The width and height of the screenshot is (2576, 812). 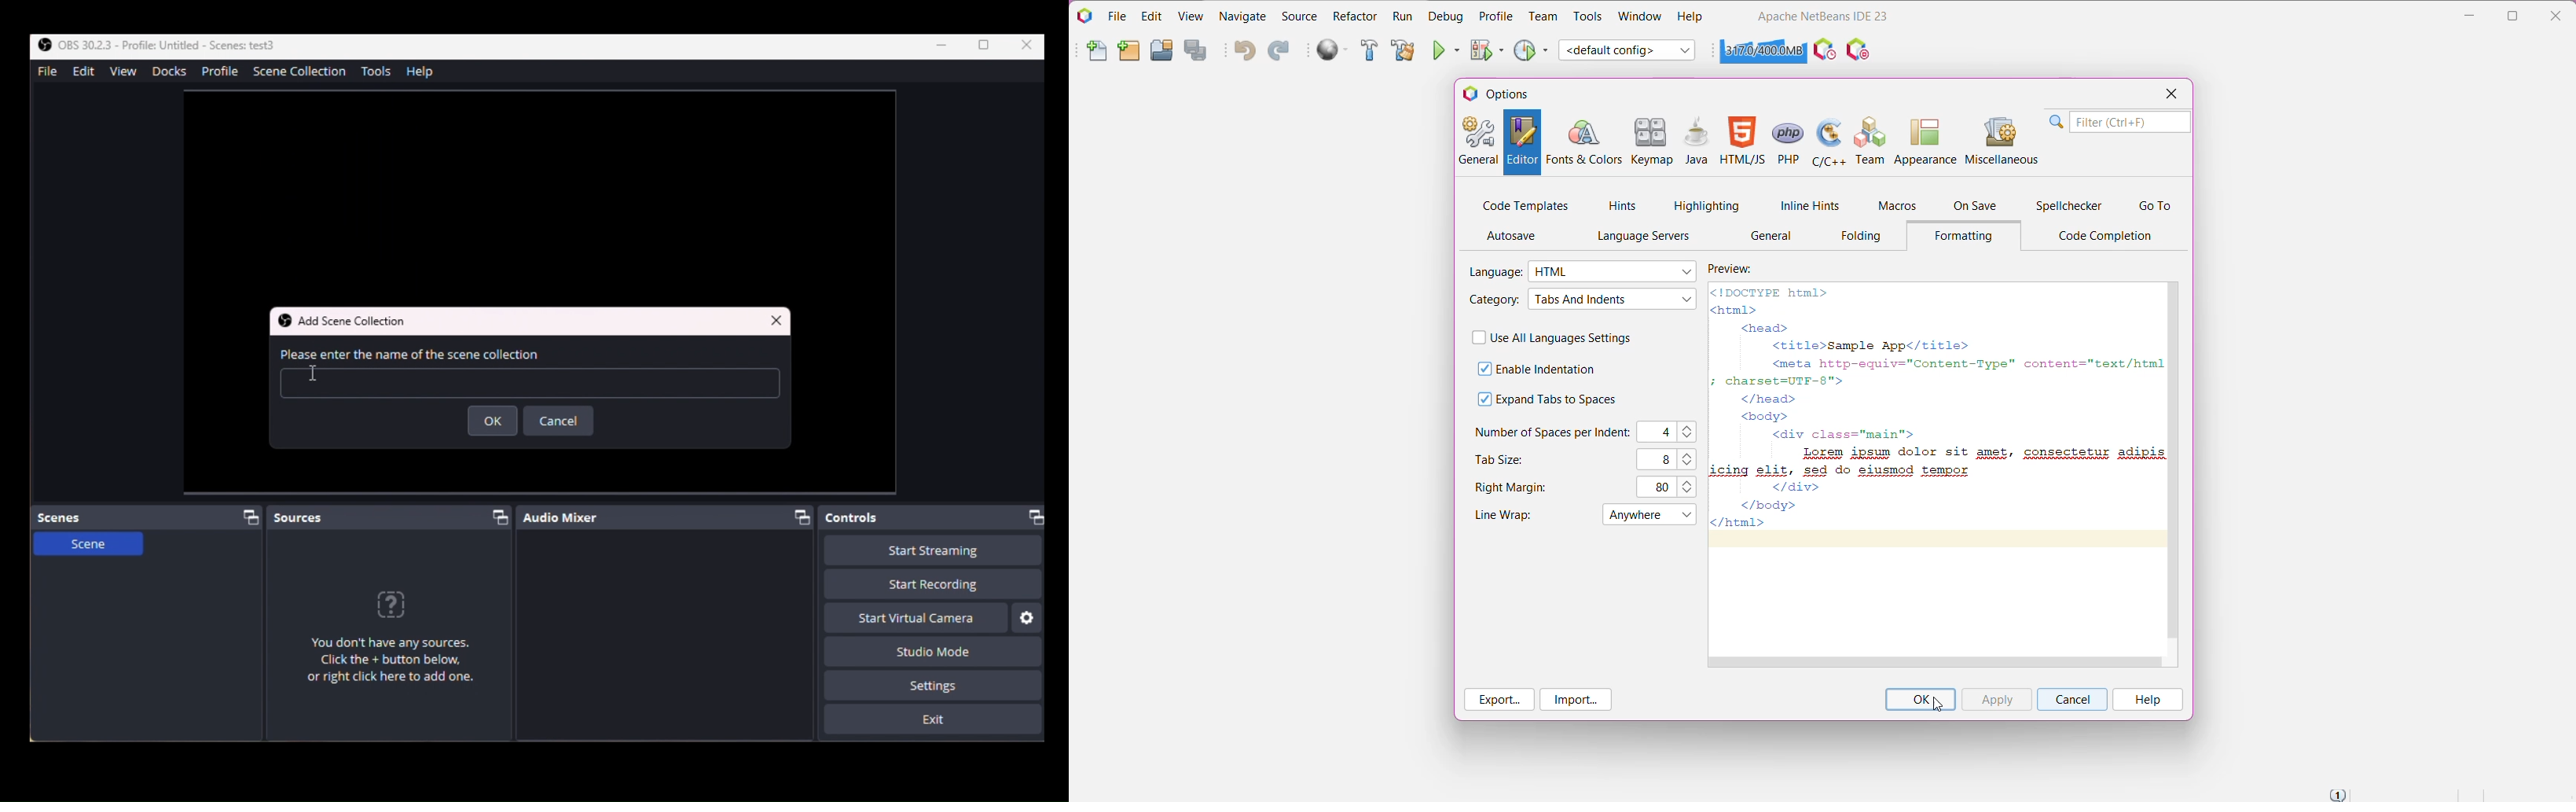 I want to click on Settings, so click(x=1028, y=618).